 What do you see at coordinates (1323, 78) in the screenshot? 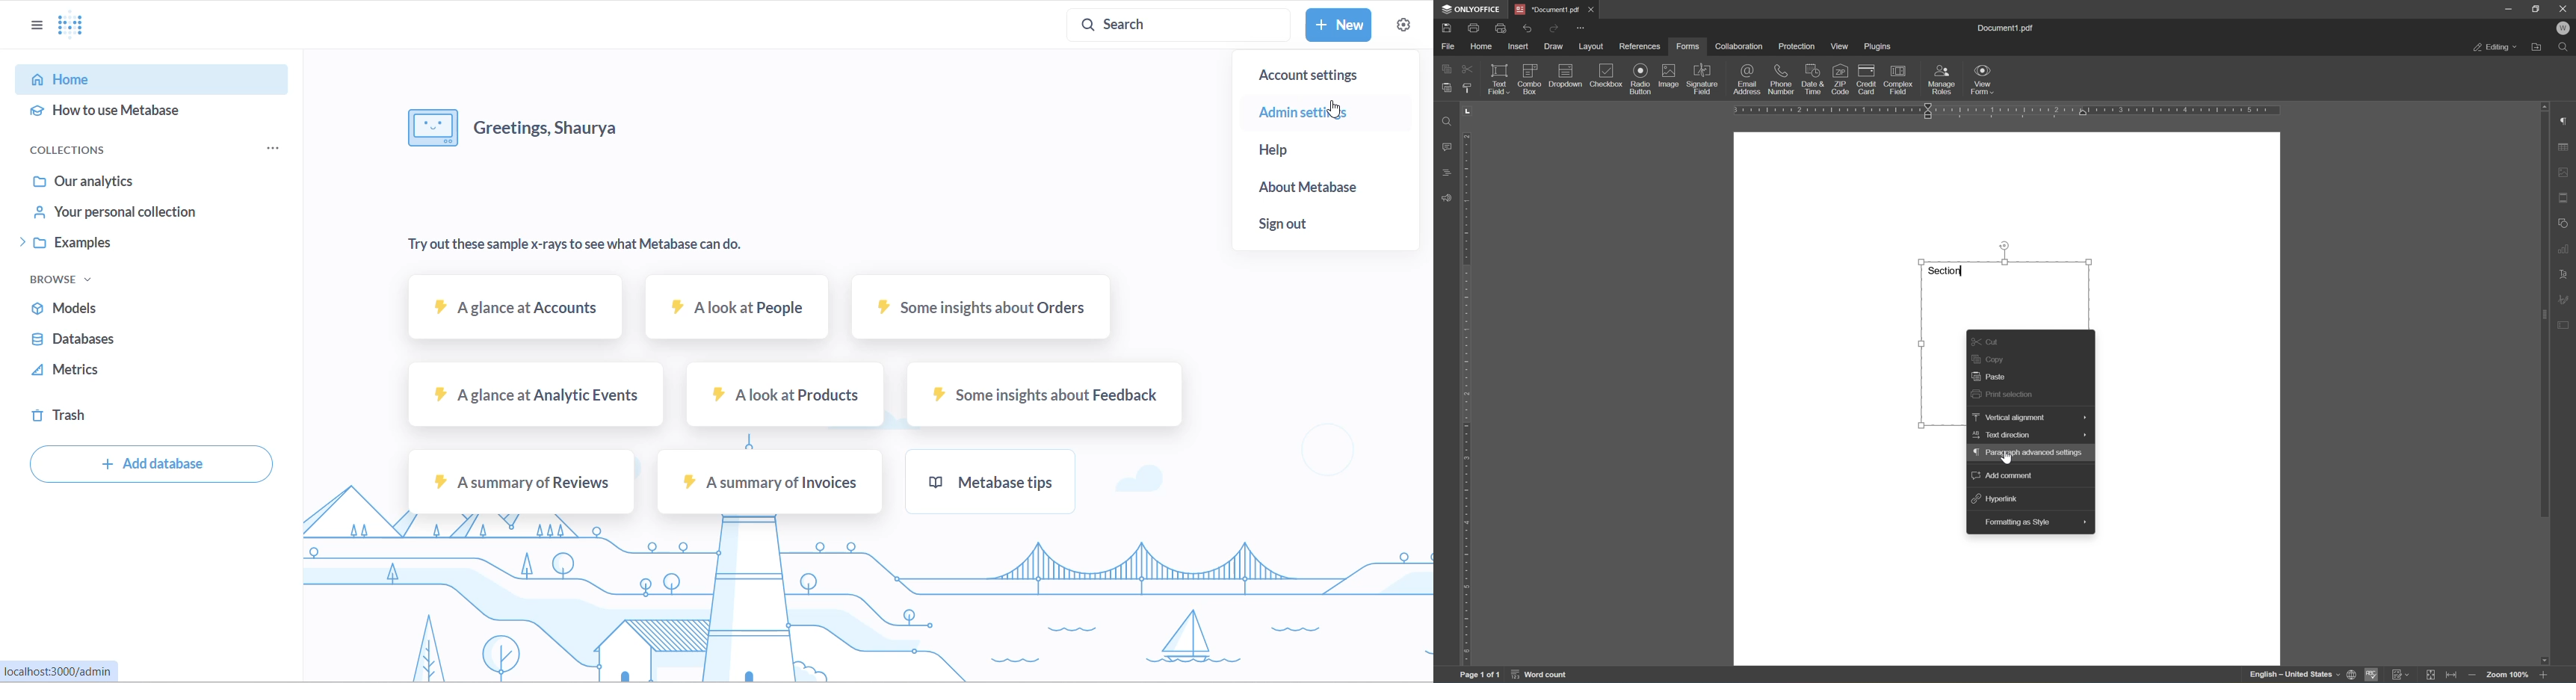
I see `account settings` at bounding box center [1323, 78].